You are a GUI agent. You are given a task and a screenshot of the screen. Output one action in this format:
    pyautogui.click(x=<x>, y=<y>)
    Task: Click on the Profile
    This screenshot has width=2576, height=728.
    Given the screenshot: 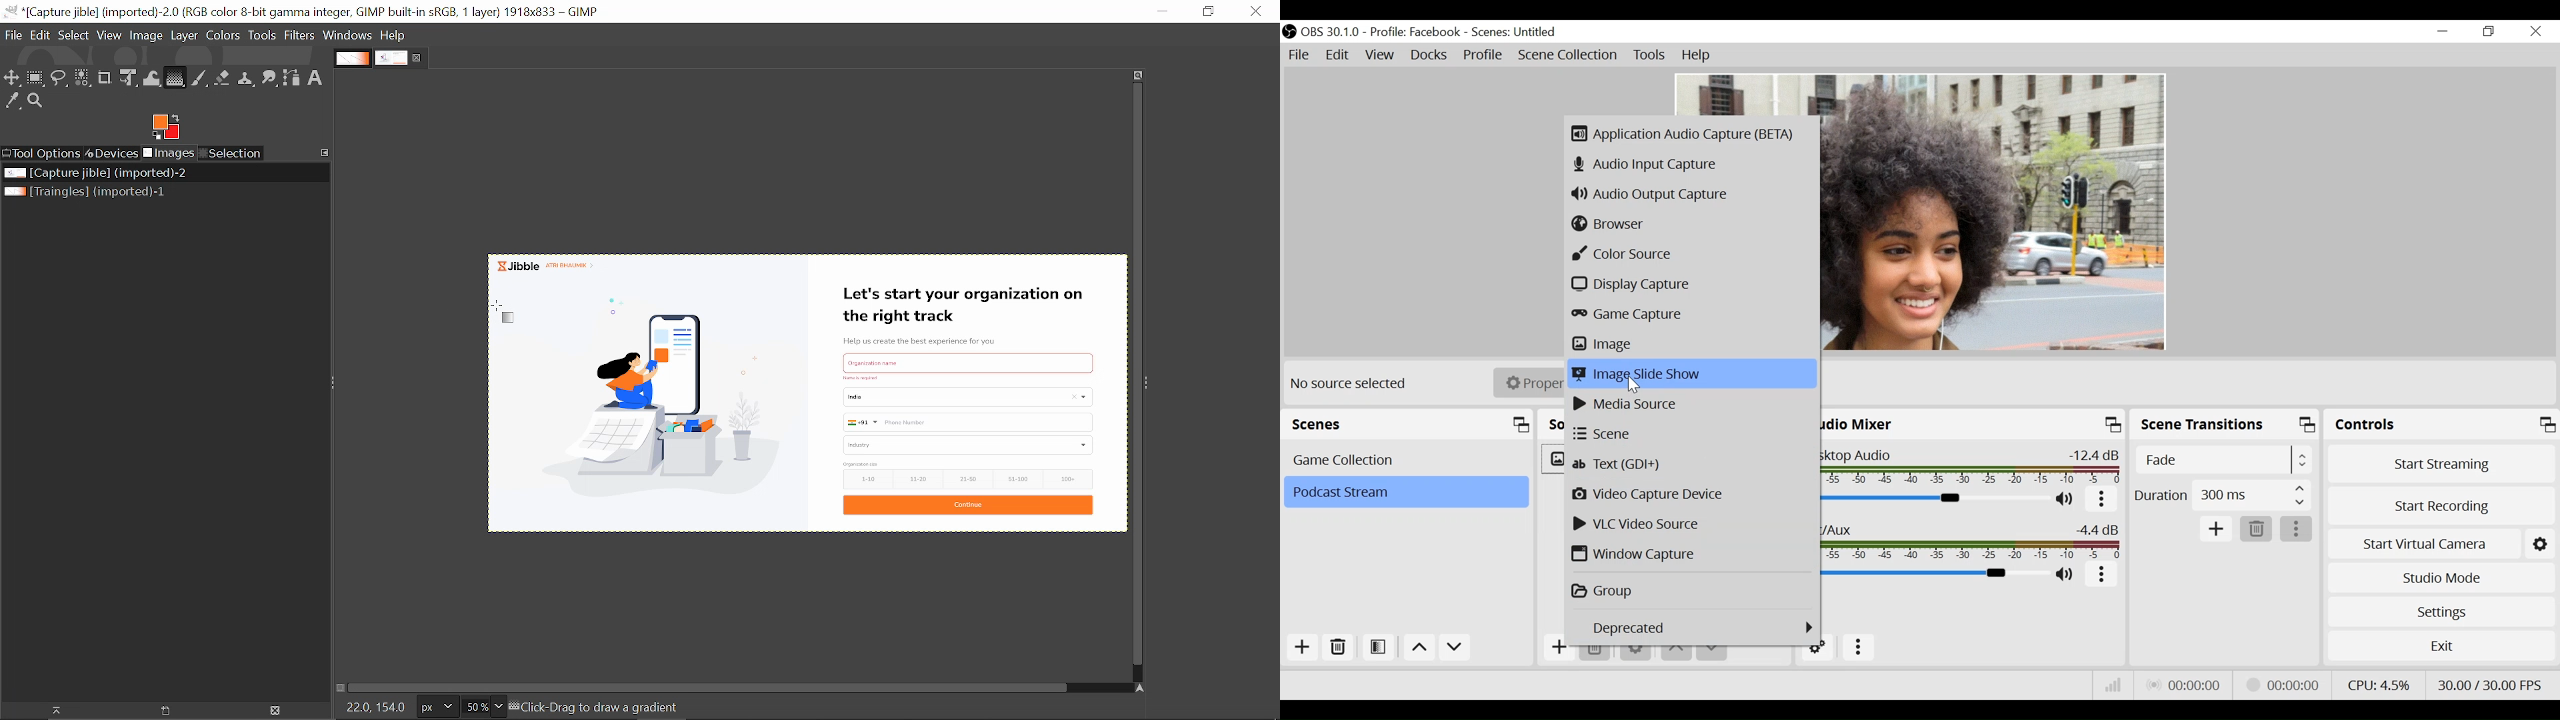 What is the action you would take?
    pyautogui.click(x=1483, y=56)
    